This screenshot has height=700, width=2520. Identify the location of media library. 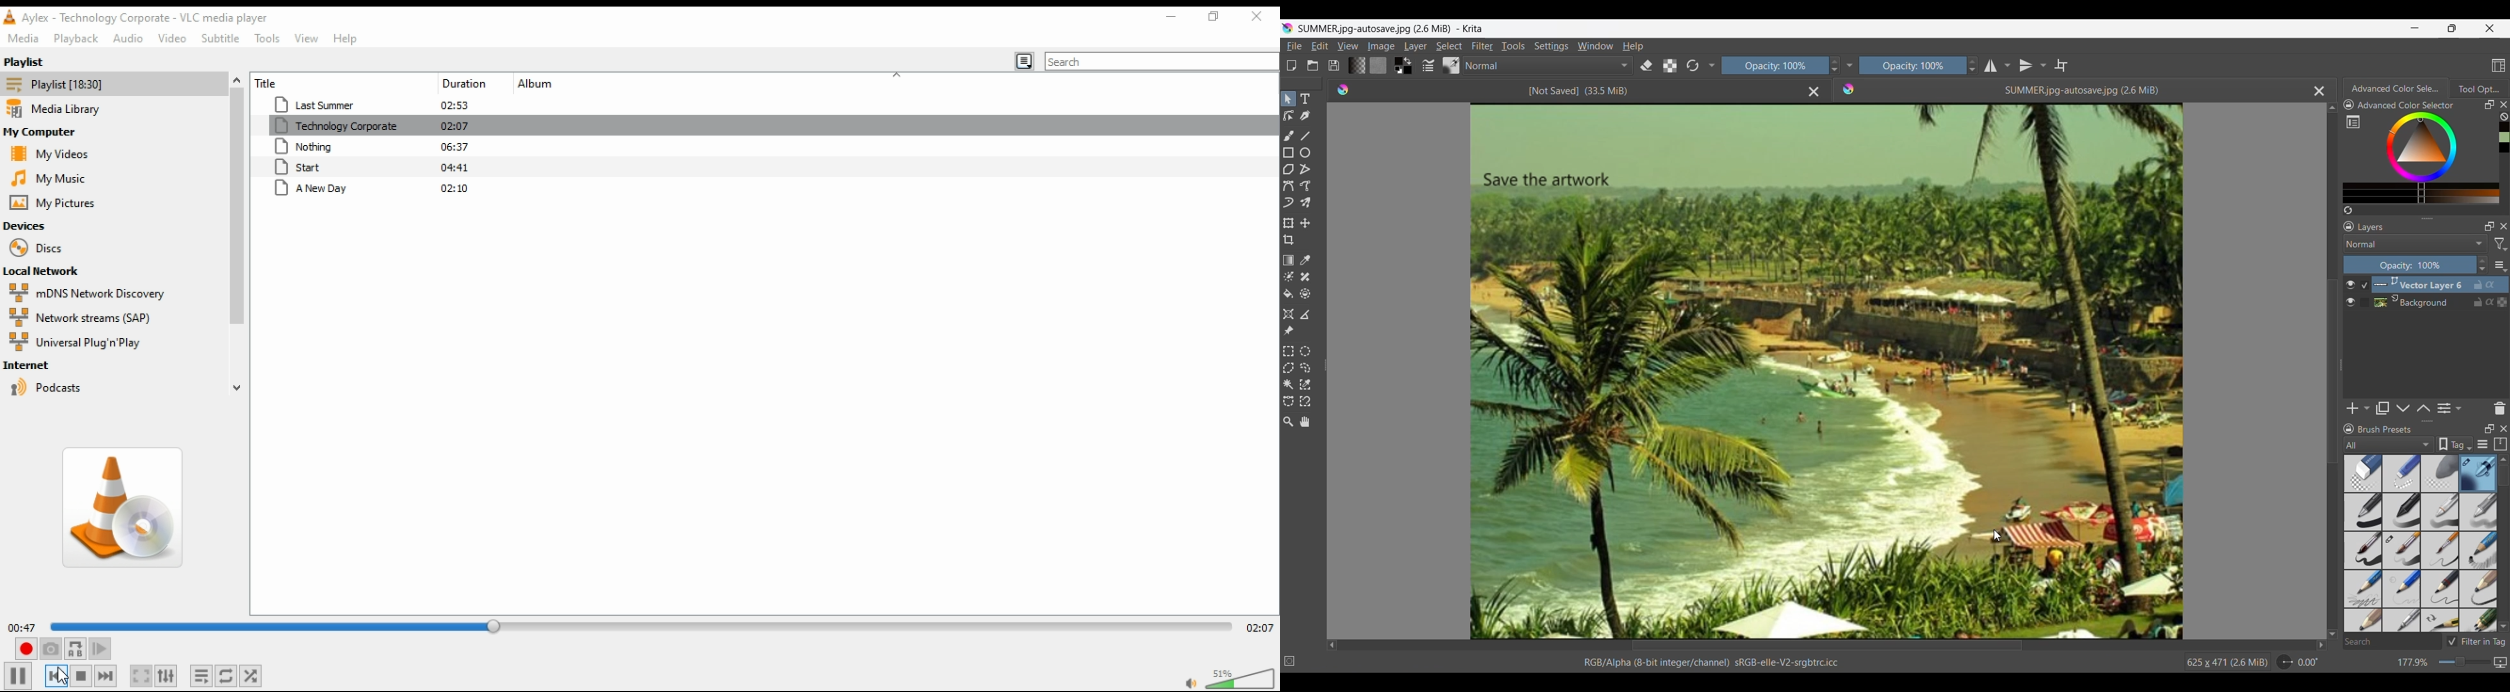
(62, 109).